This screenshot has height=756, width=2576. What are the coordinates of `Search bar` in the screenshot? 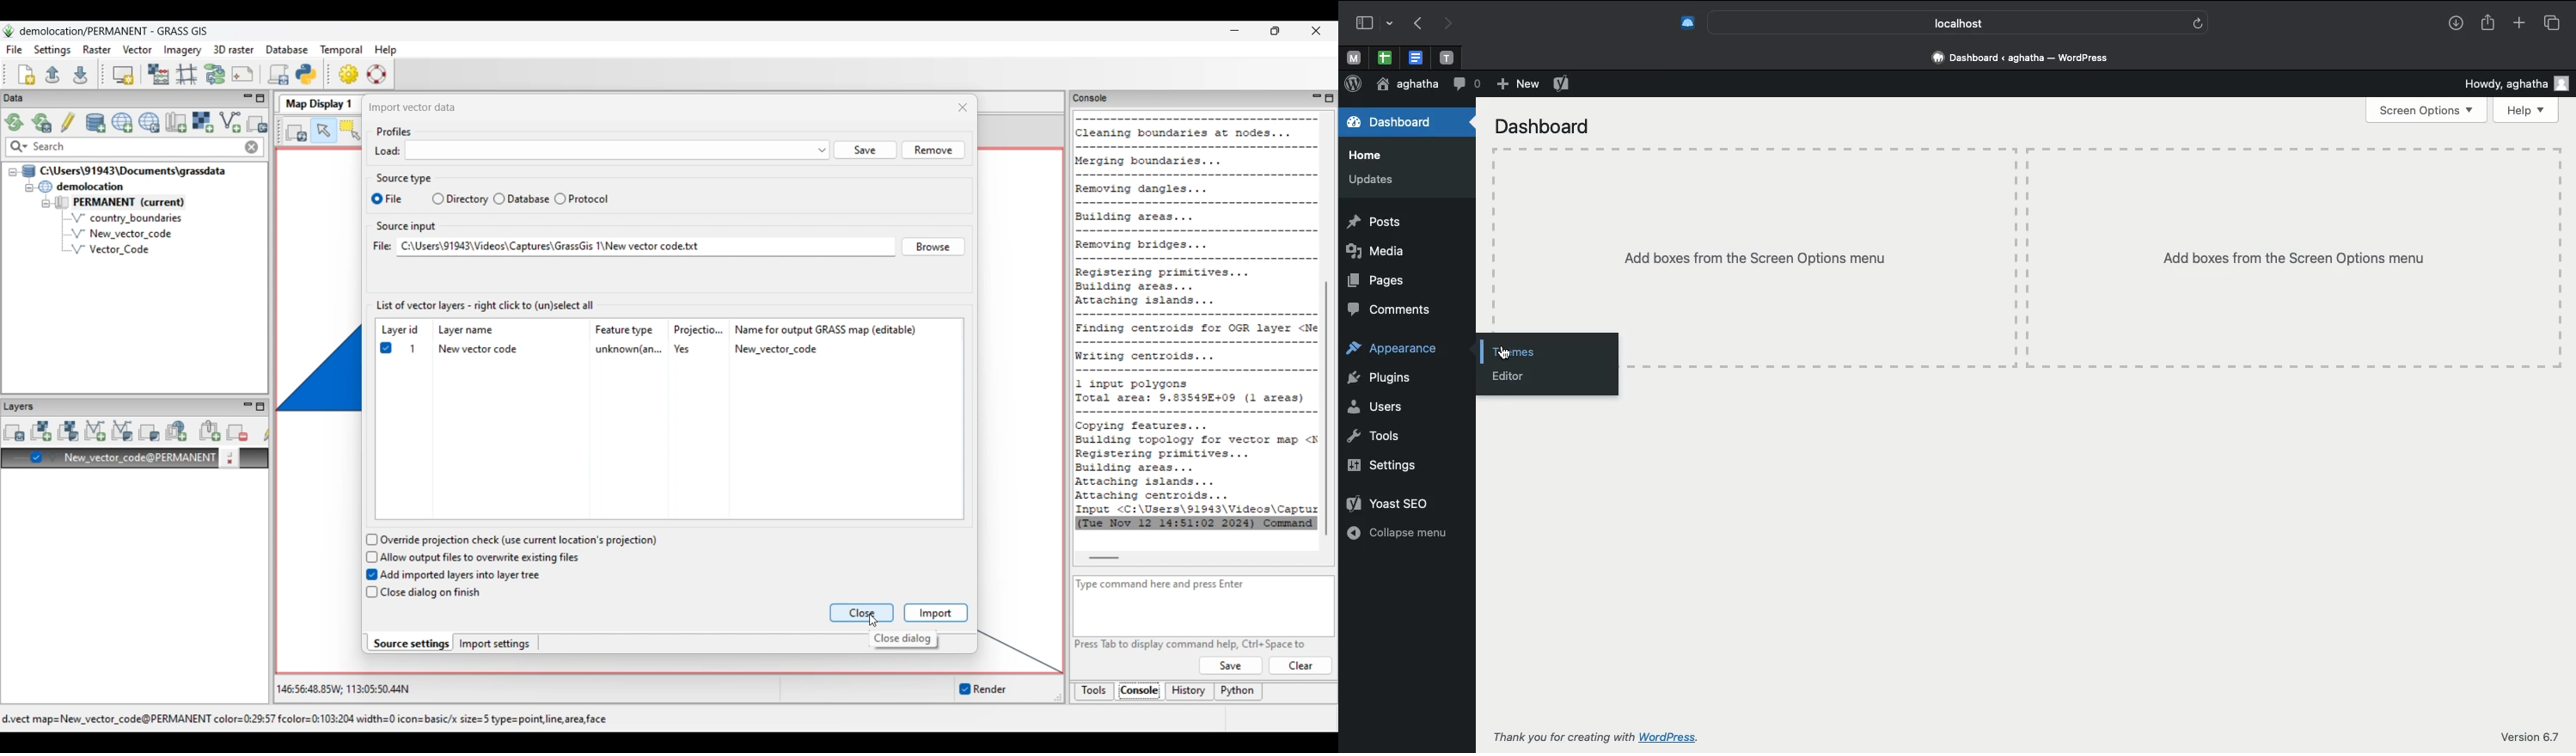 It's located at (1960, 21).